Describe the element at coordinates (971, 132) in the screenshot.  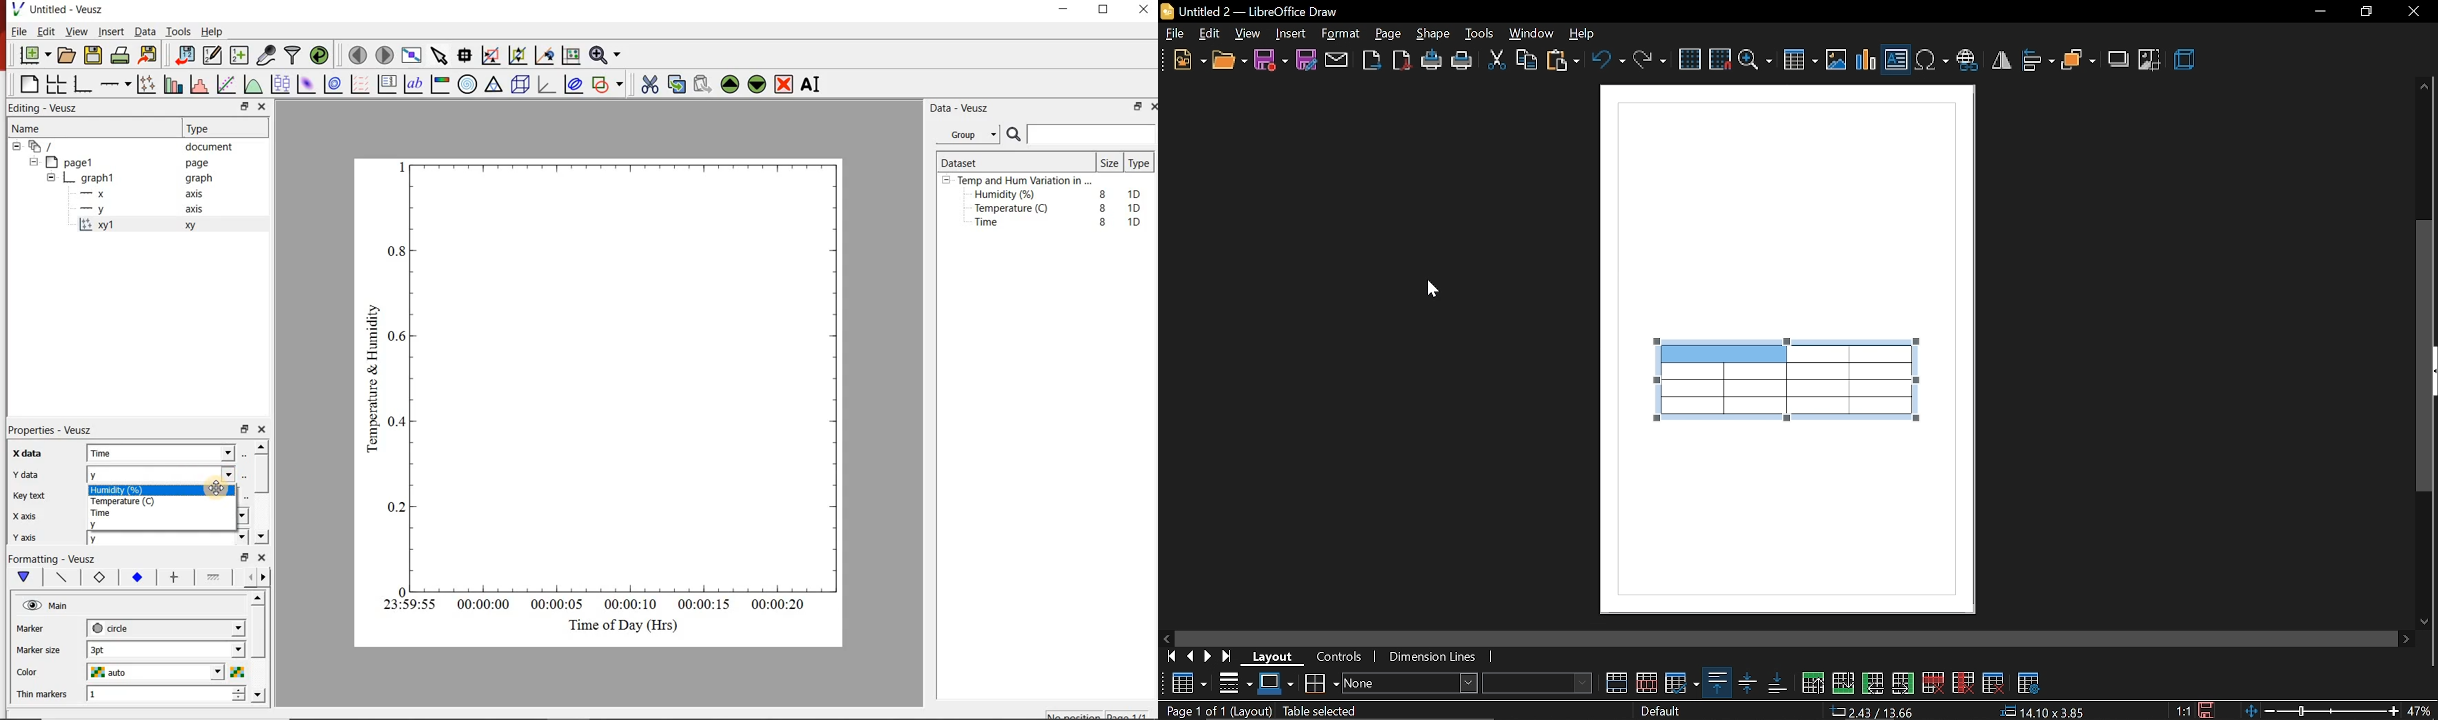
I see `Group.` at that location.